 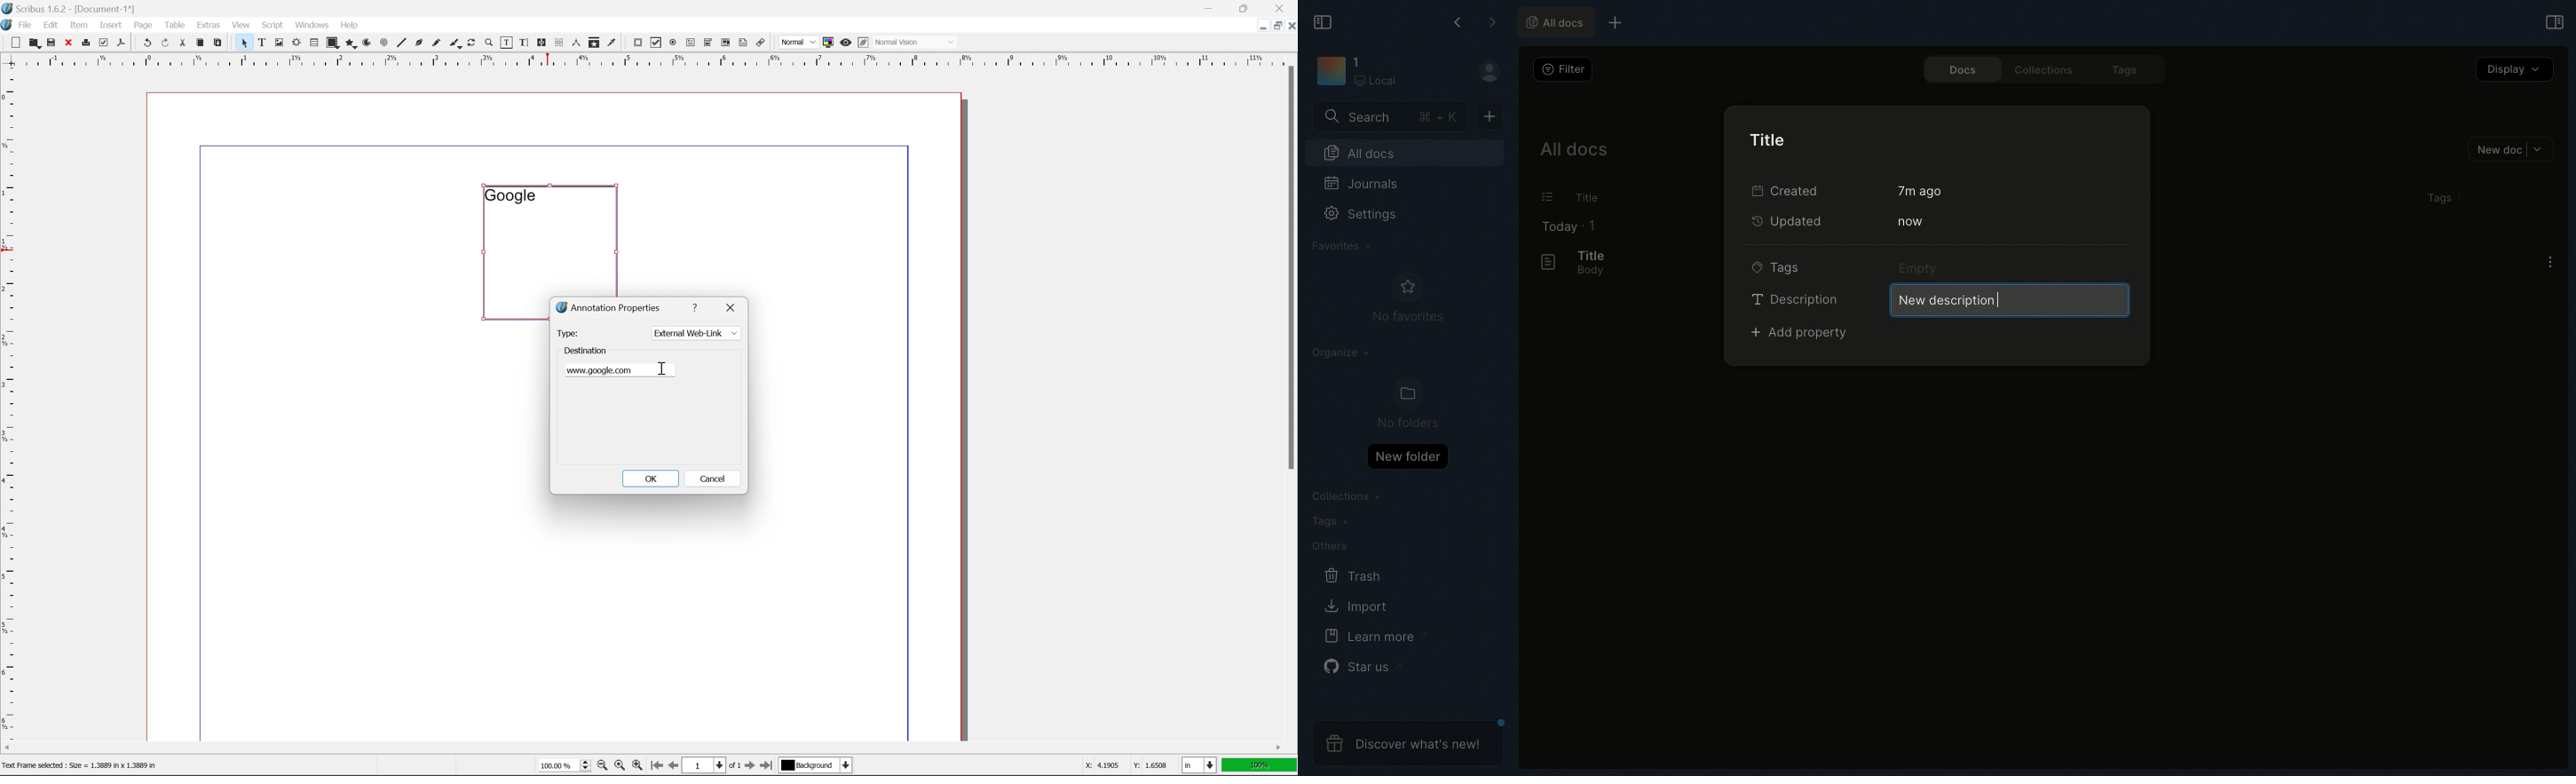 I want to click on OK, so click(x=650, y=478).